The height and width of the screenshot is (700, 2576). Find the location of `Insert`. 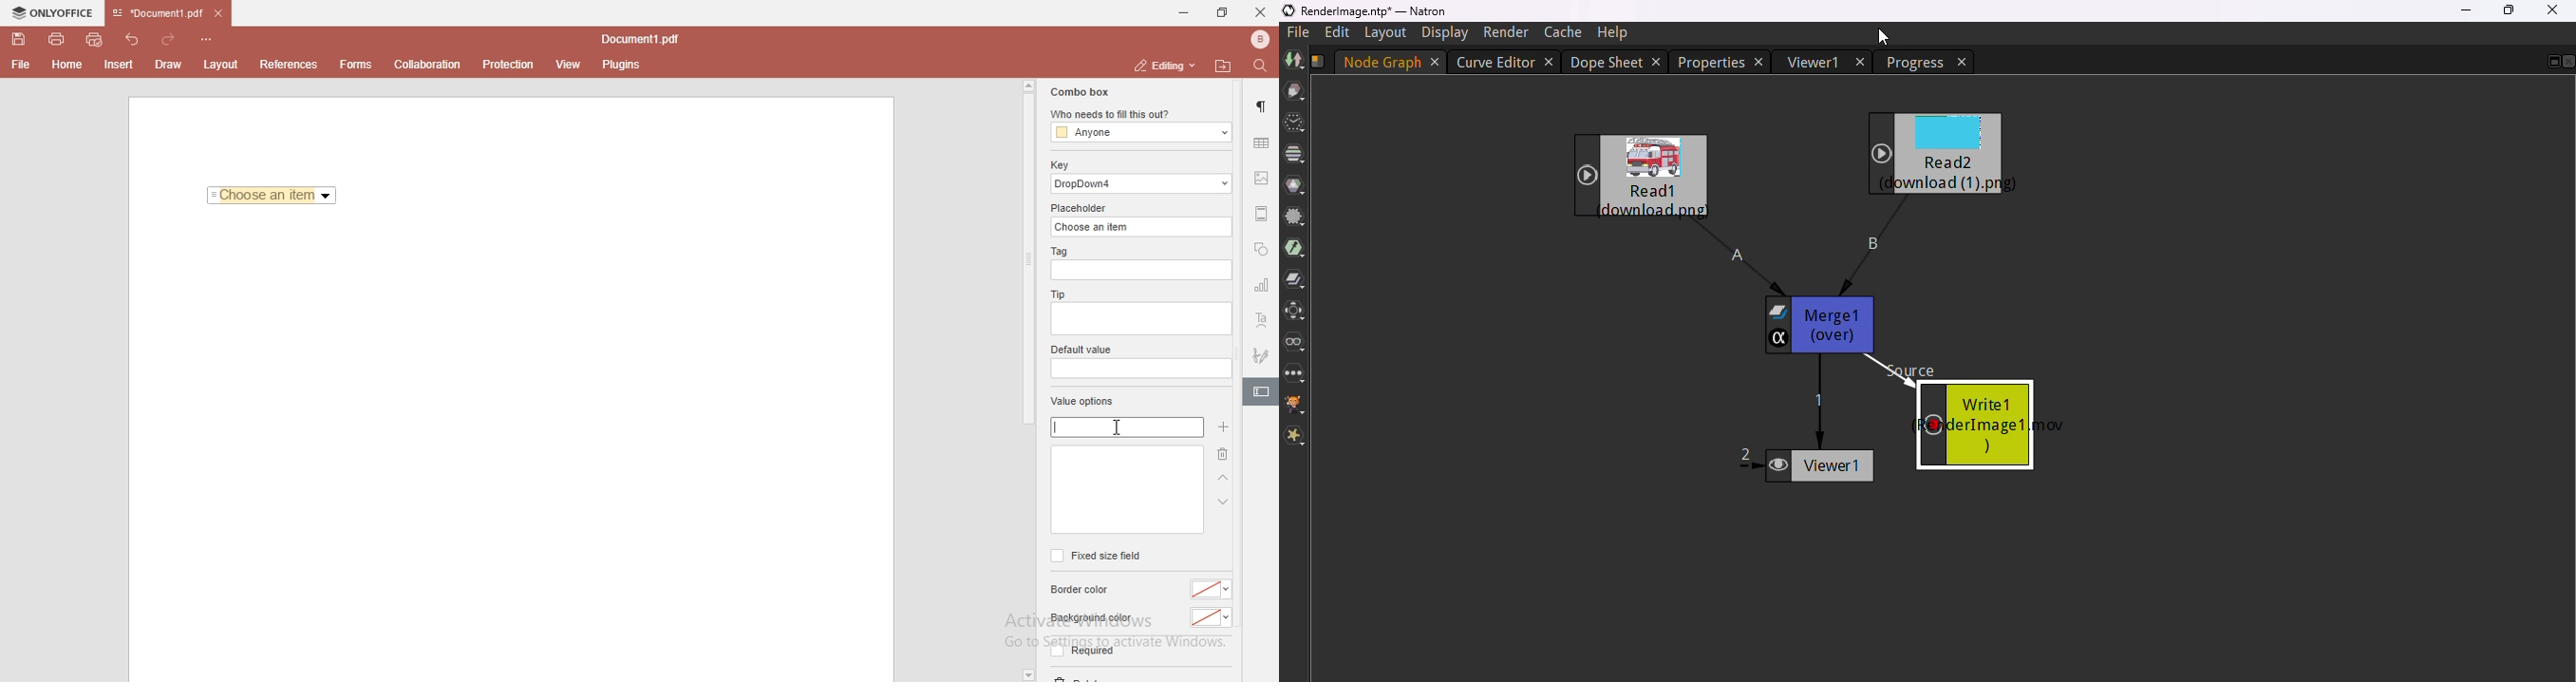

Insert is located at coordinates (119, 66).